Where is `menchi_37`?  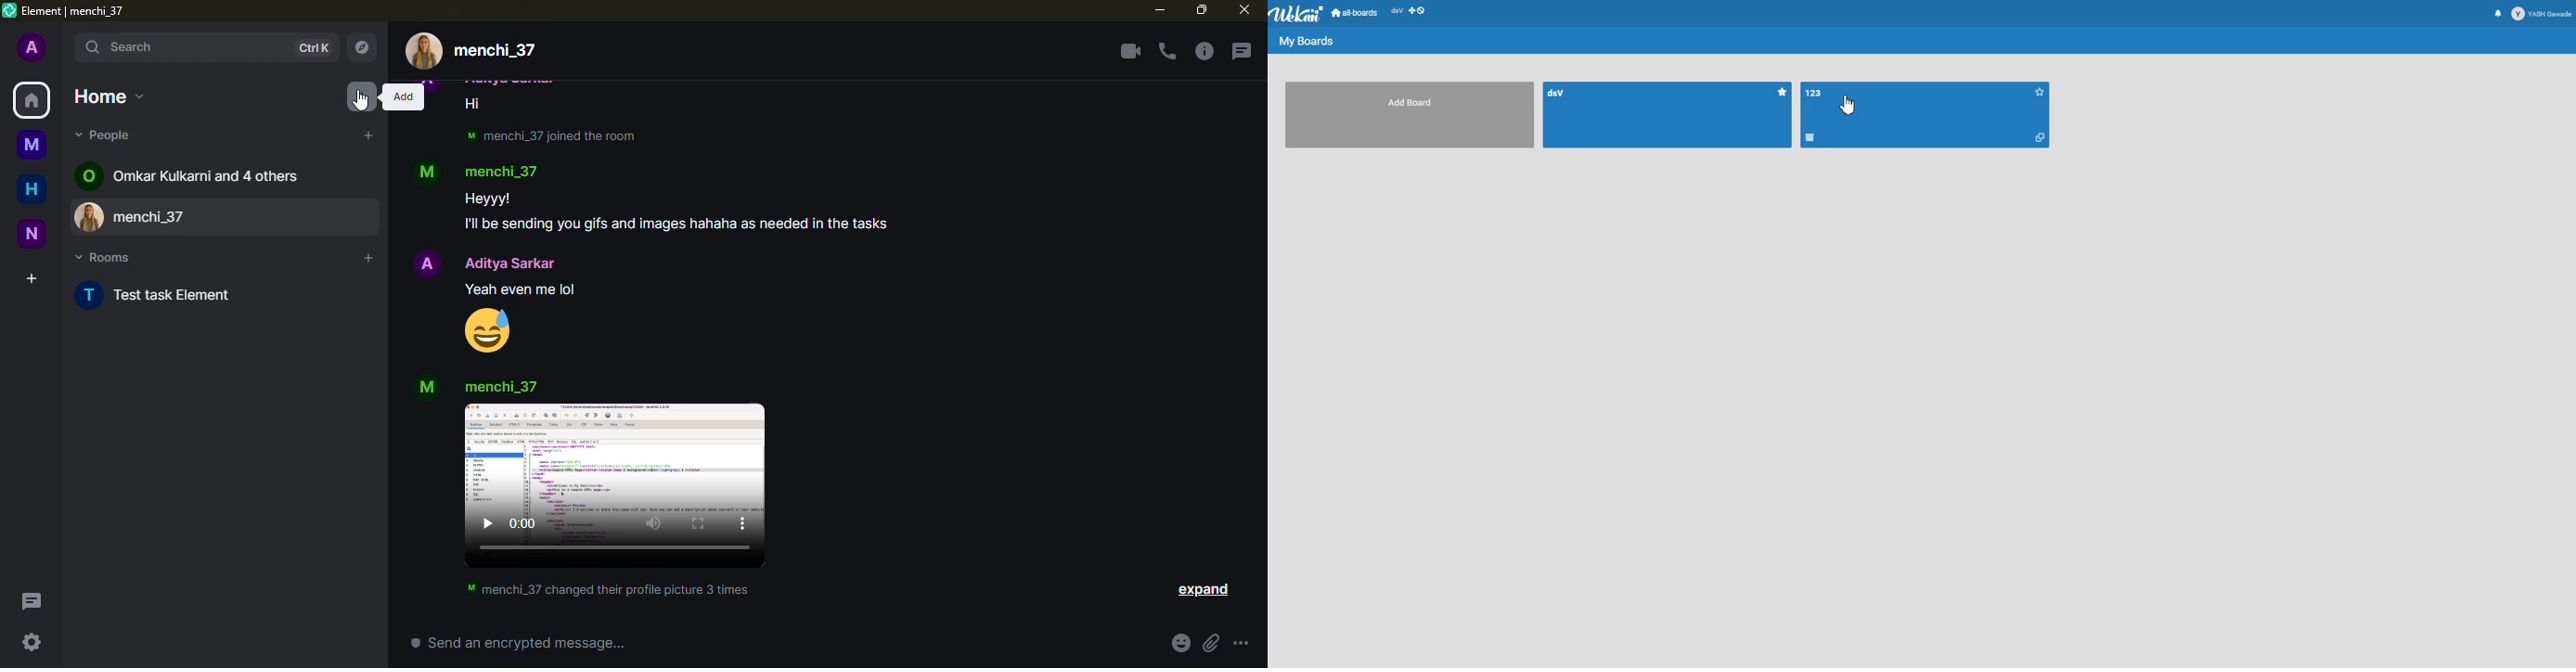 menchi_37 is located at coordinates (500, 387).